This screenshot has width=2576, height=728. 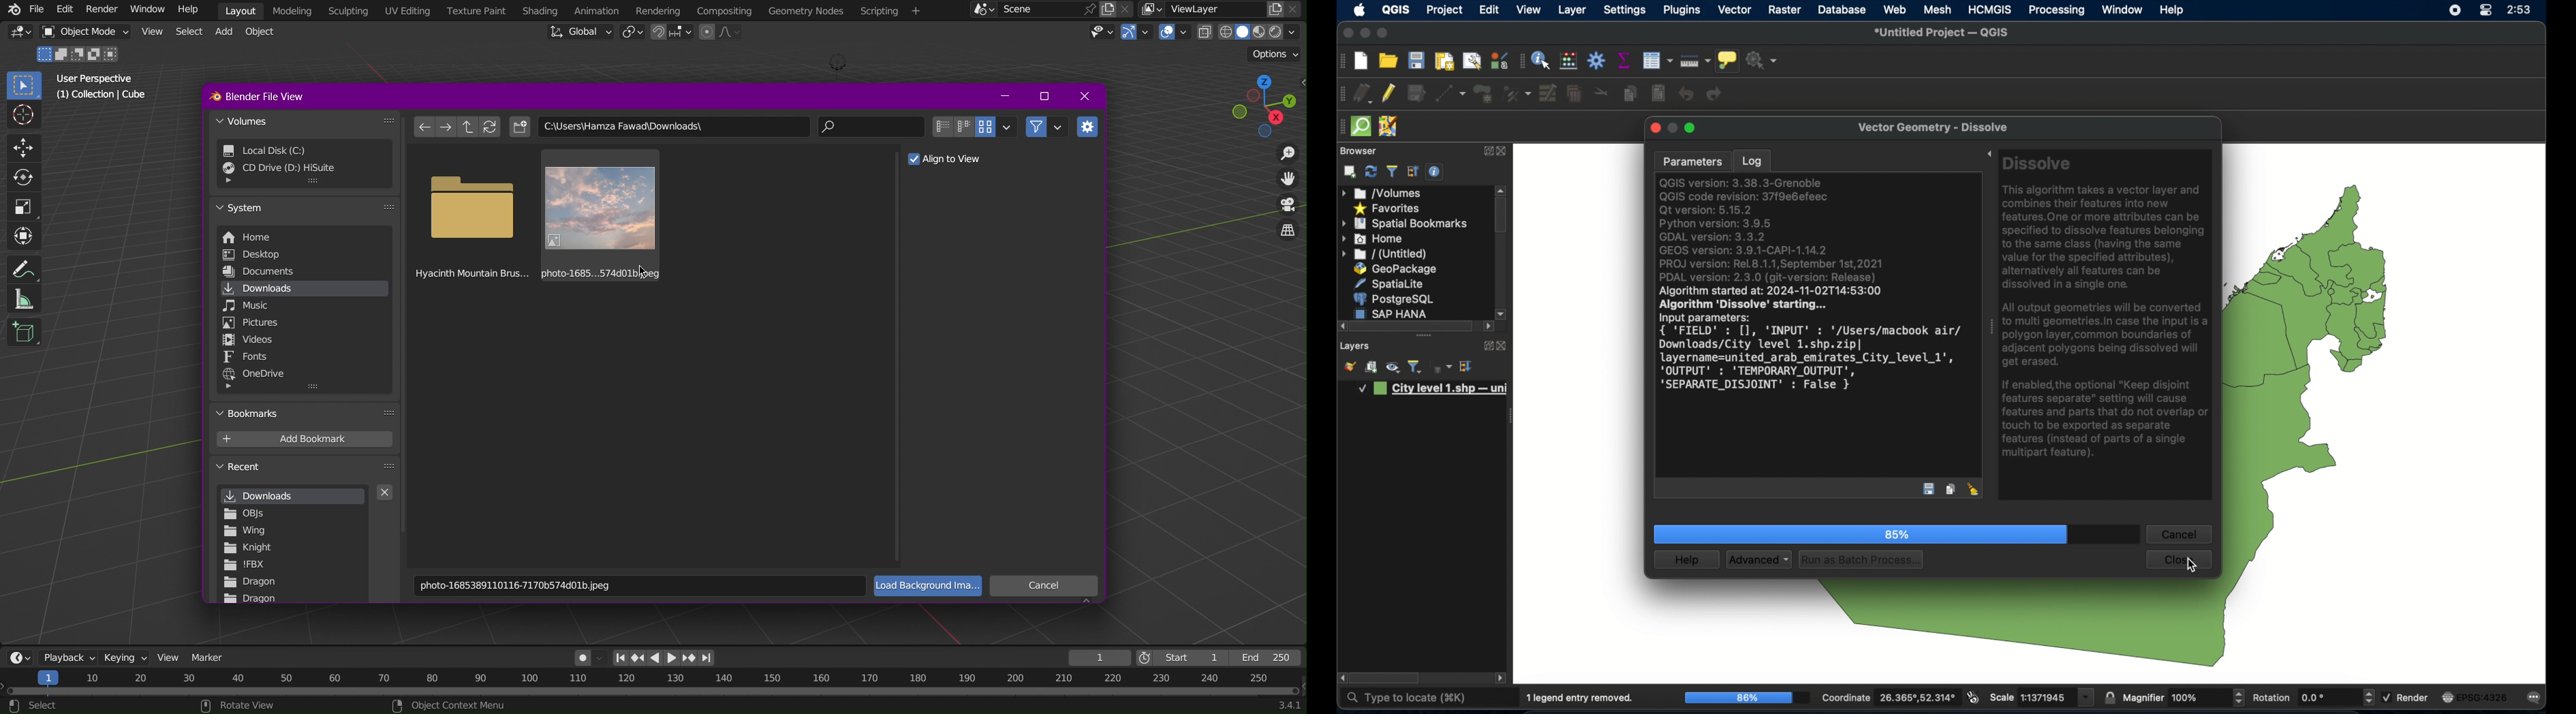 I want to click on drag handle, so click(x=1340, y=126).